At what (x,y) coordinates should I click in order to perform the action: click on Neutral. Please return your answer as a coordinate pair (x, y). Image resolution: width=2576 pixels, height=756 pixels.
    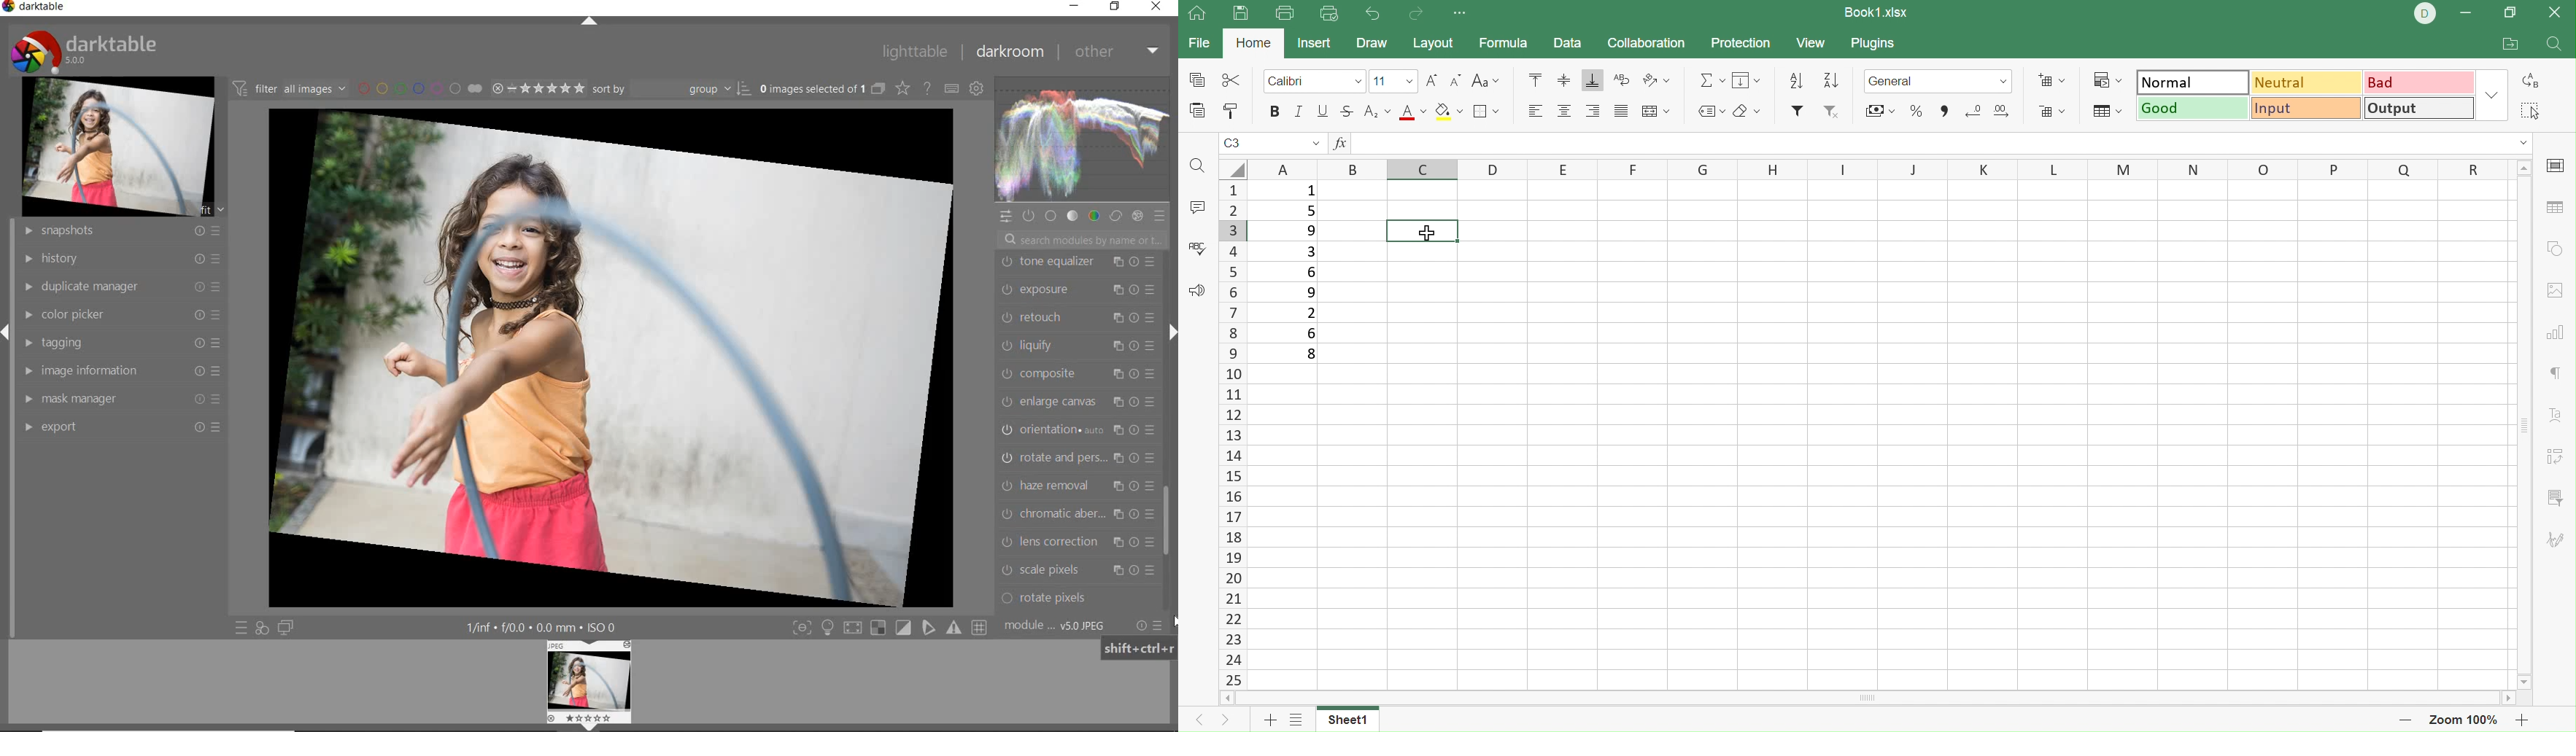
    Looking at the image, I should click on (2309, 81).